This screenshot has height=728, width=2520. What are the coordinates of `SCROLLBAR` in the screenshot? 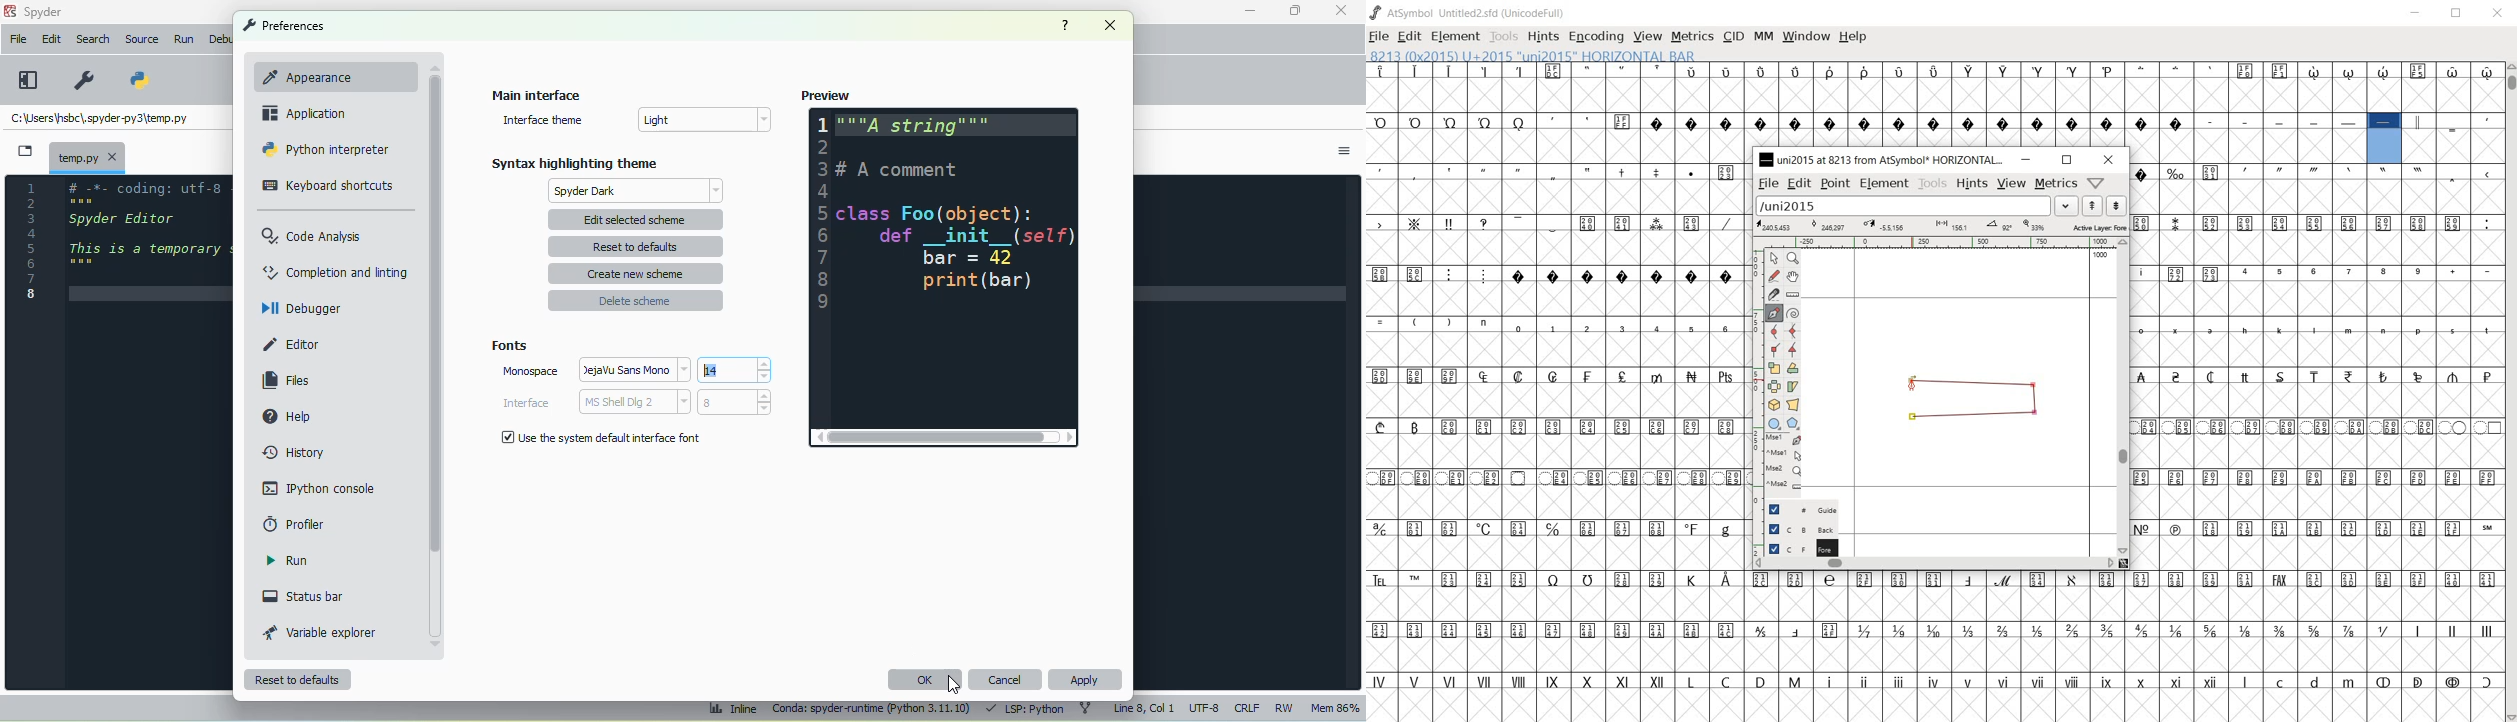 It's located at (2512, 391).